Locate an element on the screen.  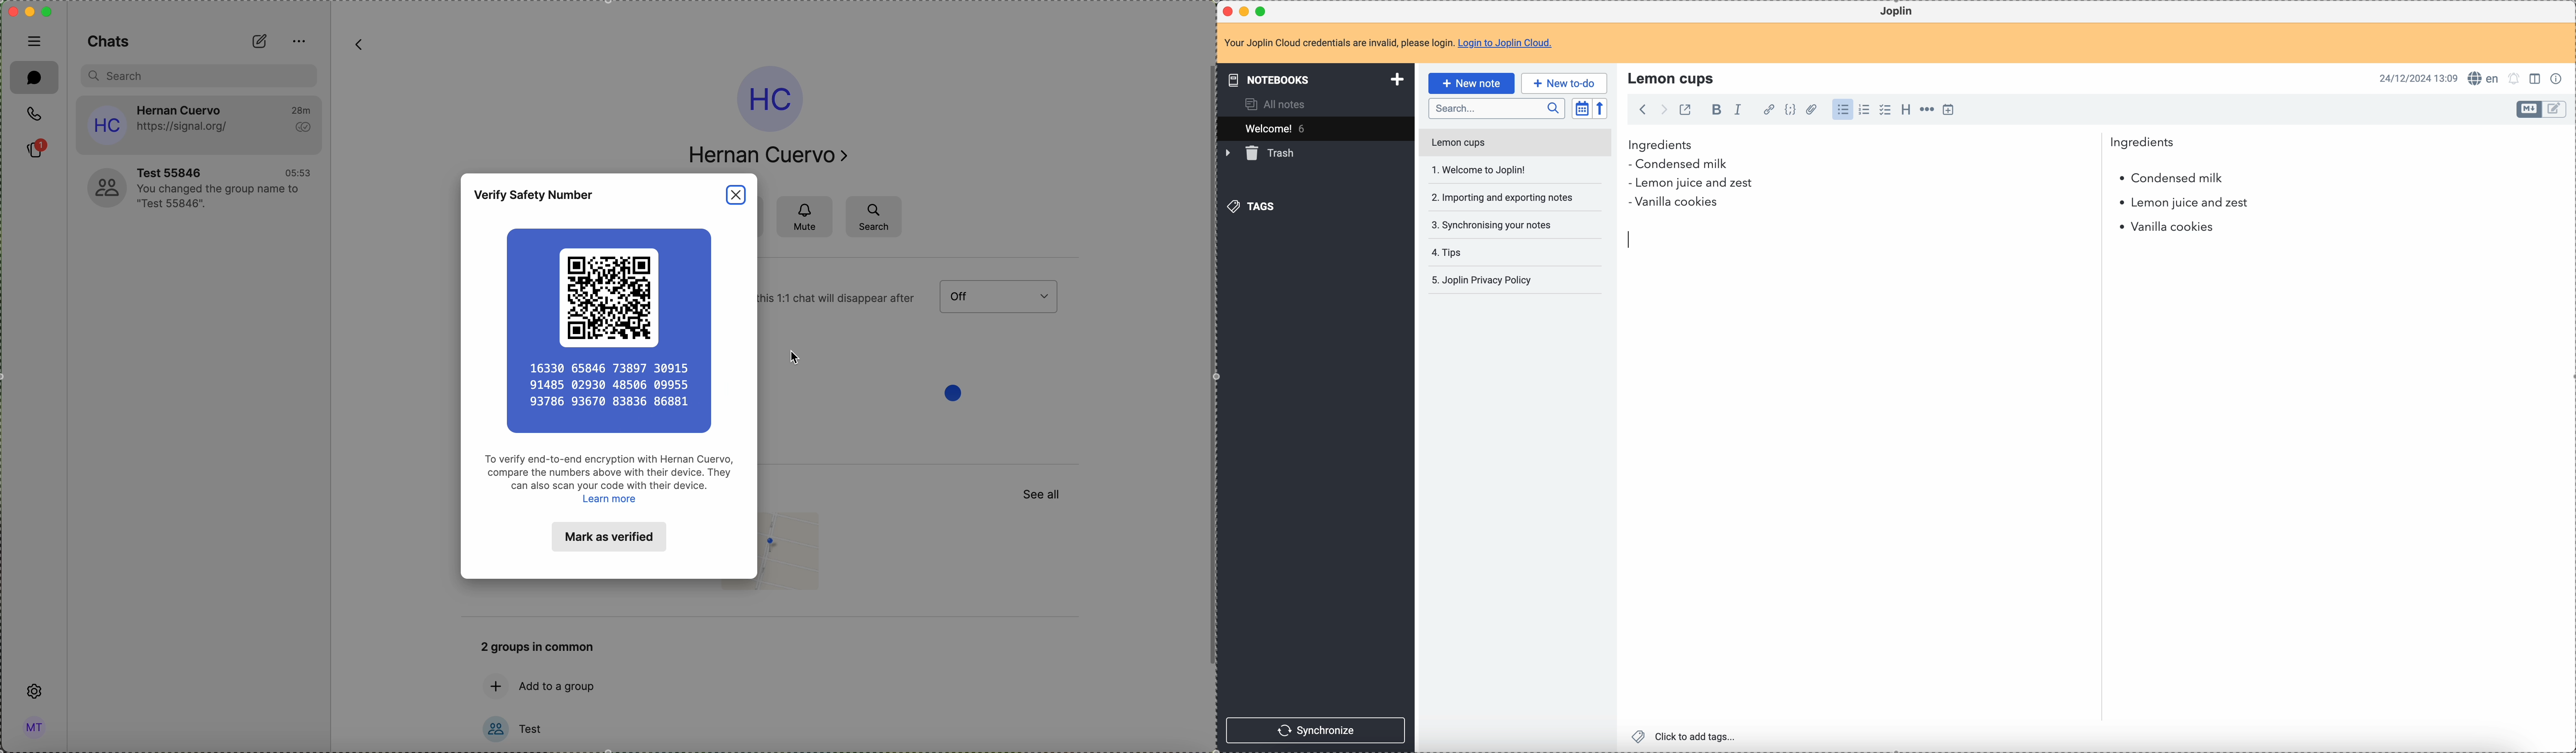
condensed milk is located at coordinates (2170, 179).